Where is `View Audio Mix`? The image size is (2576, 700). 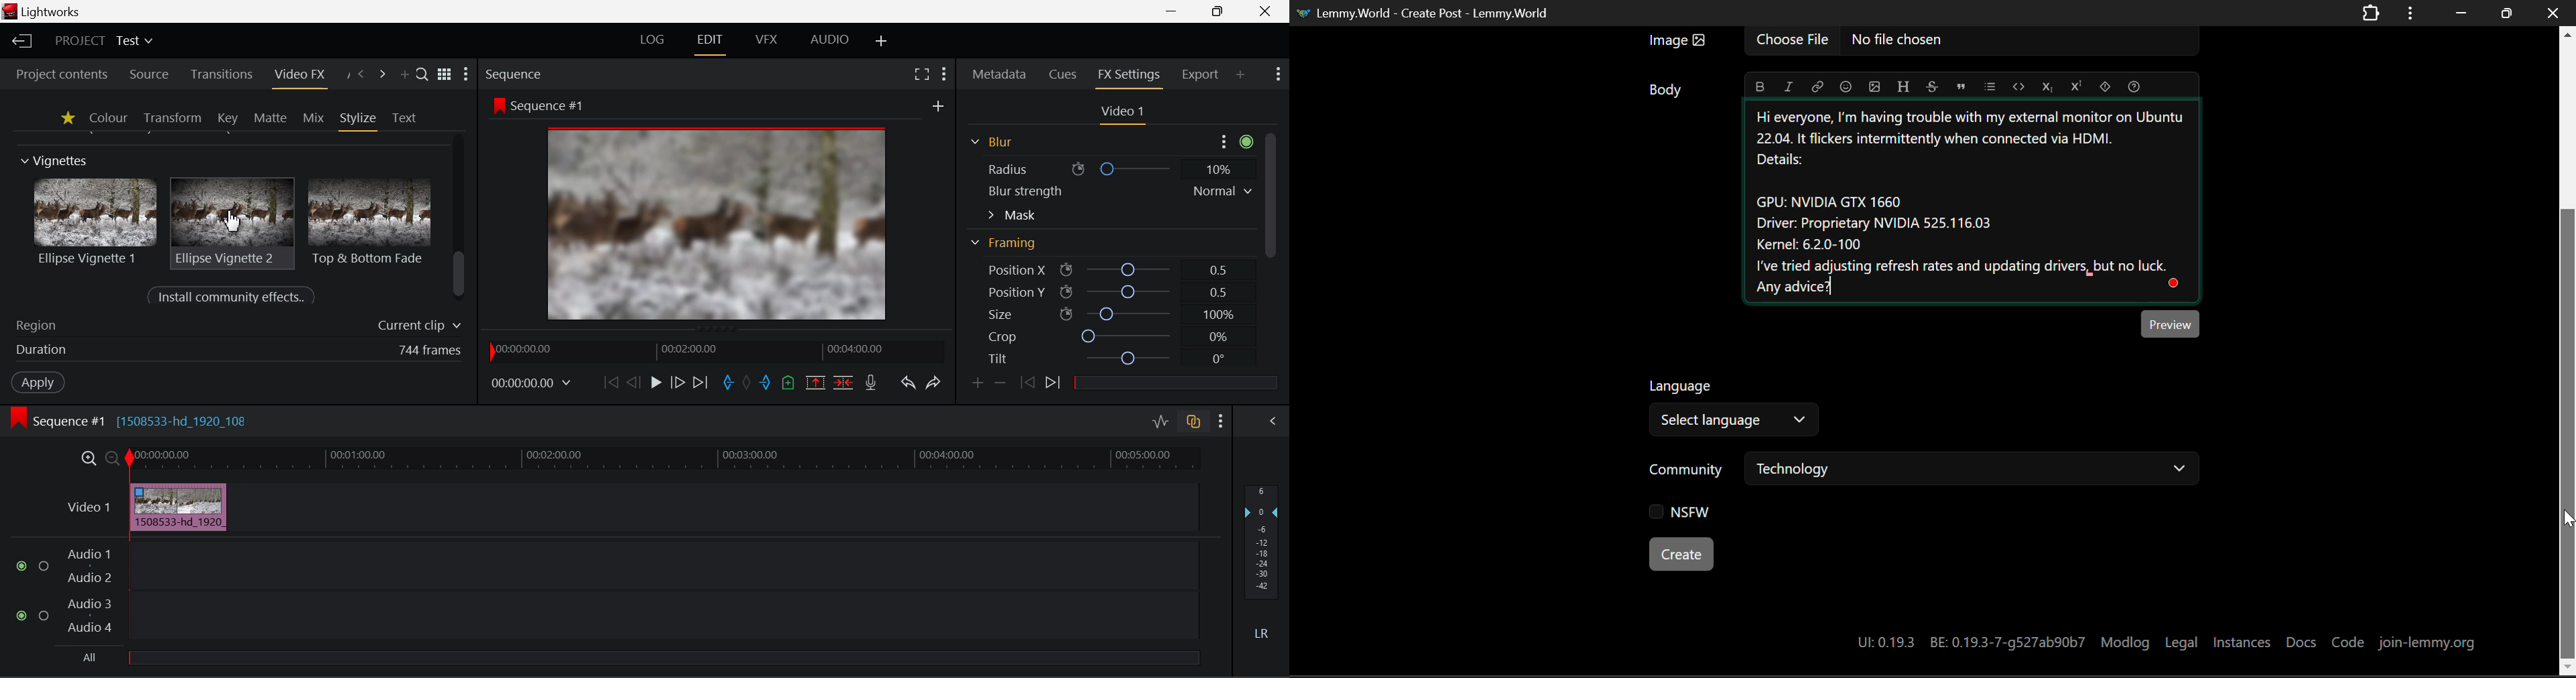 View Audio Mix is located at coordinates (1273, 420).